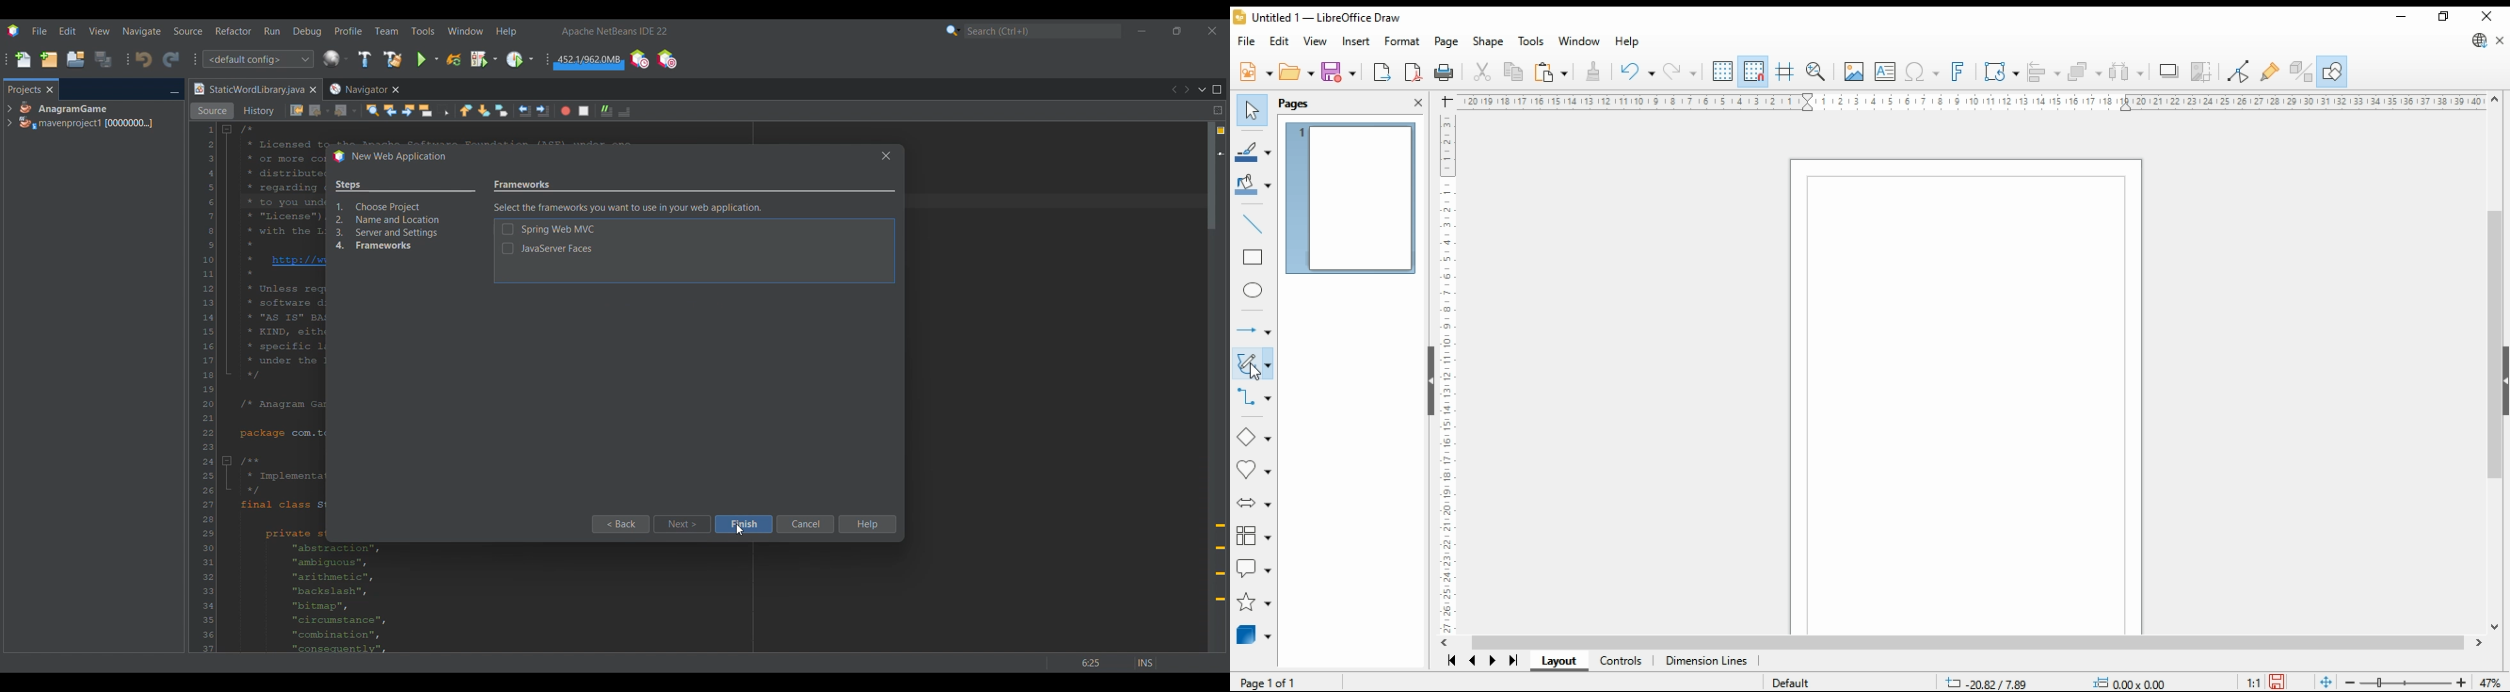 Image resolution: width=2520 pixels, height=700 pixels. What do you see at coordinates (1595, 71) in the screenshot?
I see ` clone formatting` at bounding box center [1595, 71].